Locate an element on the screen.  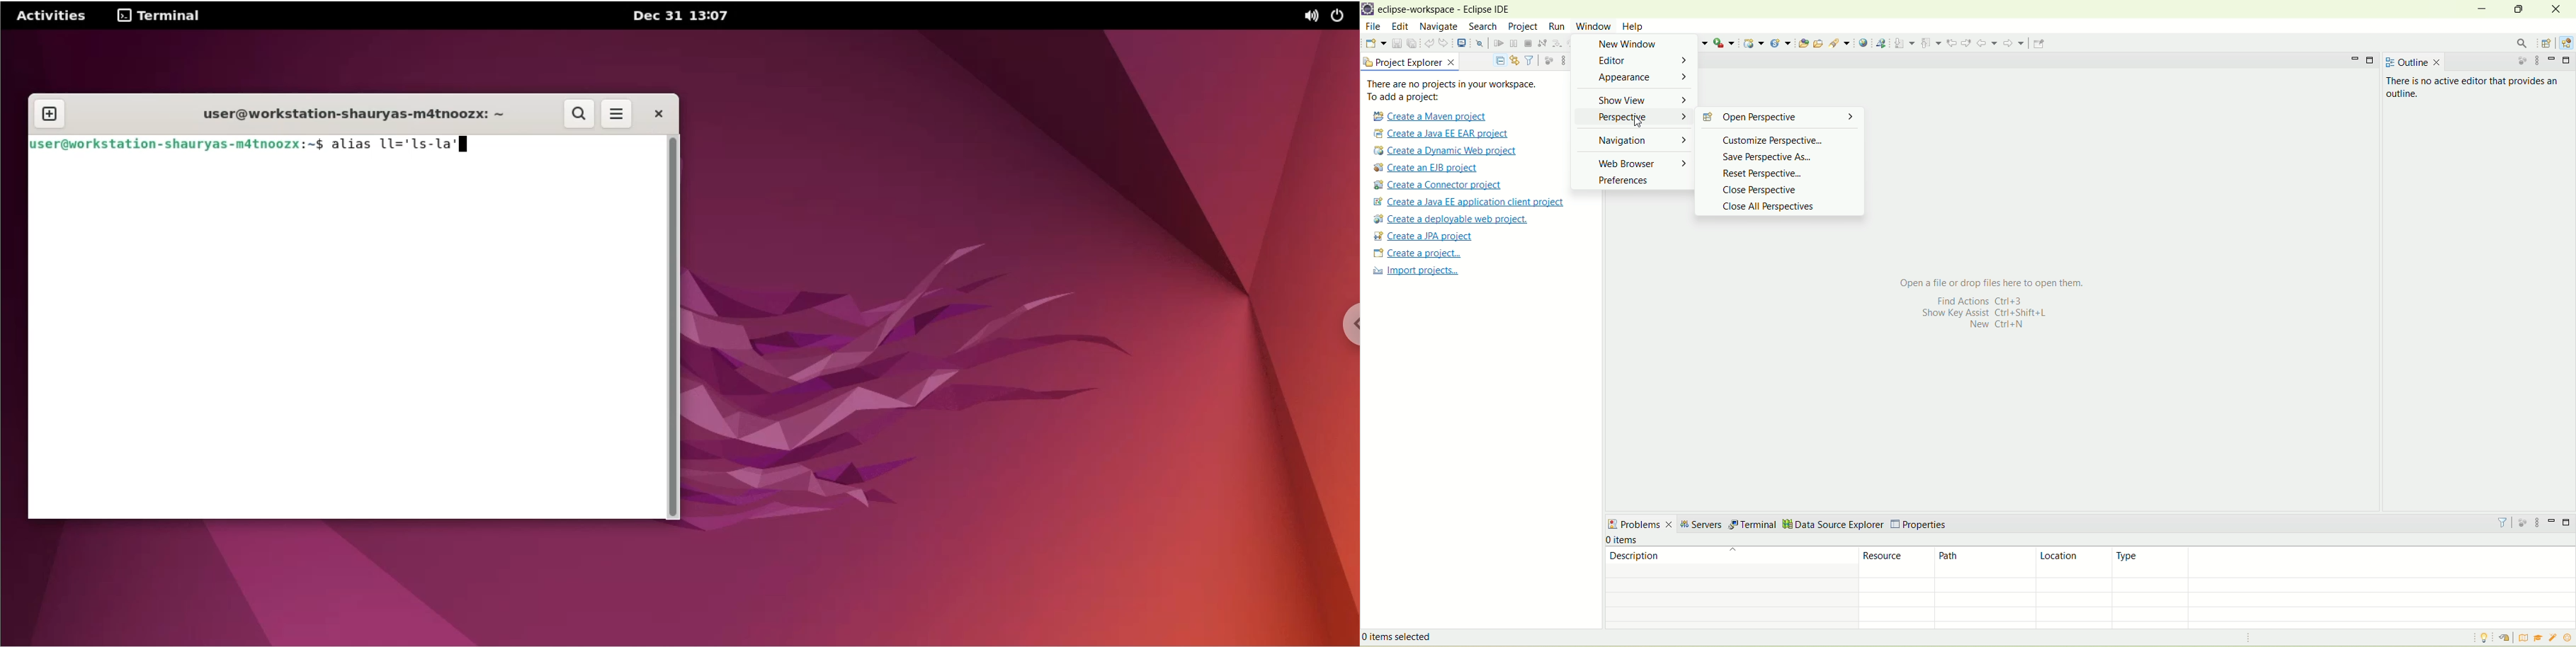
view menu is located at coordinates (2540, 524).